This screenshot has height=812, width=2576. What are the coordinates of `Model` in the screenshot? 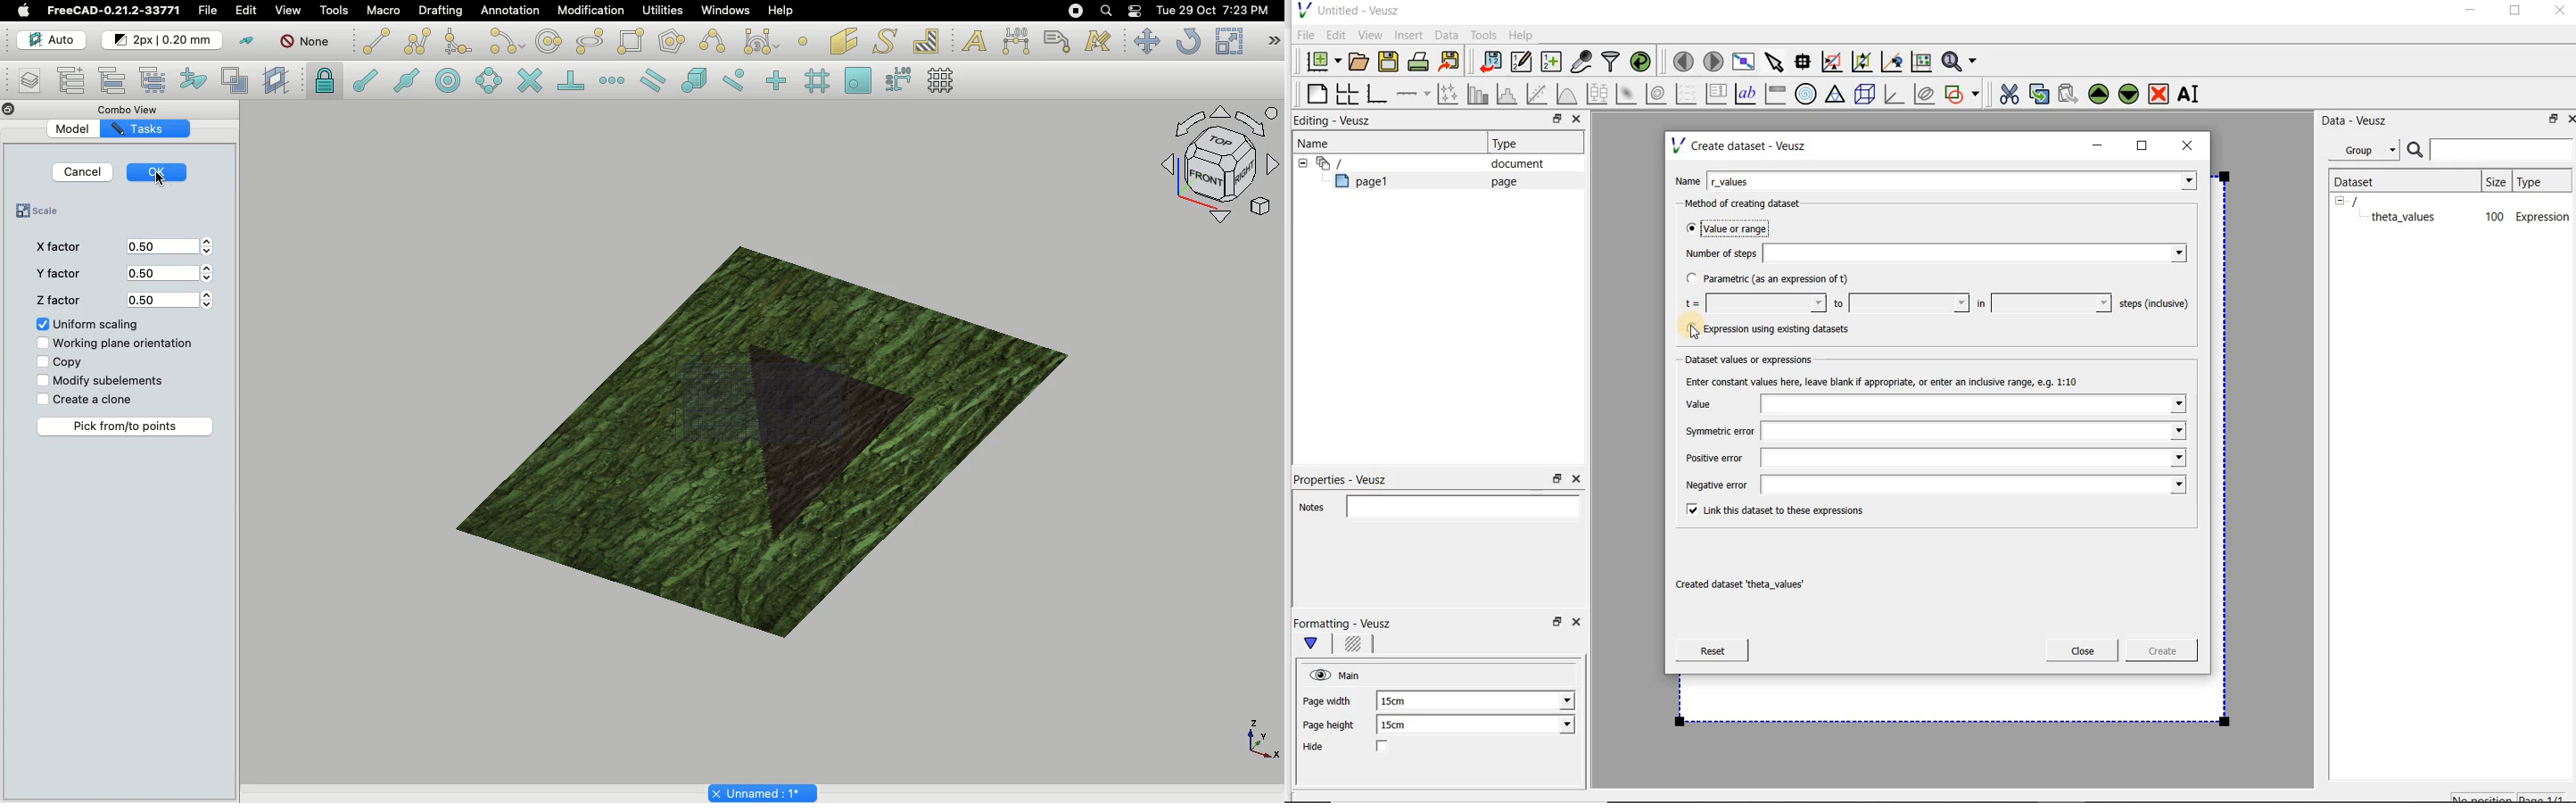 It's located at (74, 129).